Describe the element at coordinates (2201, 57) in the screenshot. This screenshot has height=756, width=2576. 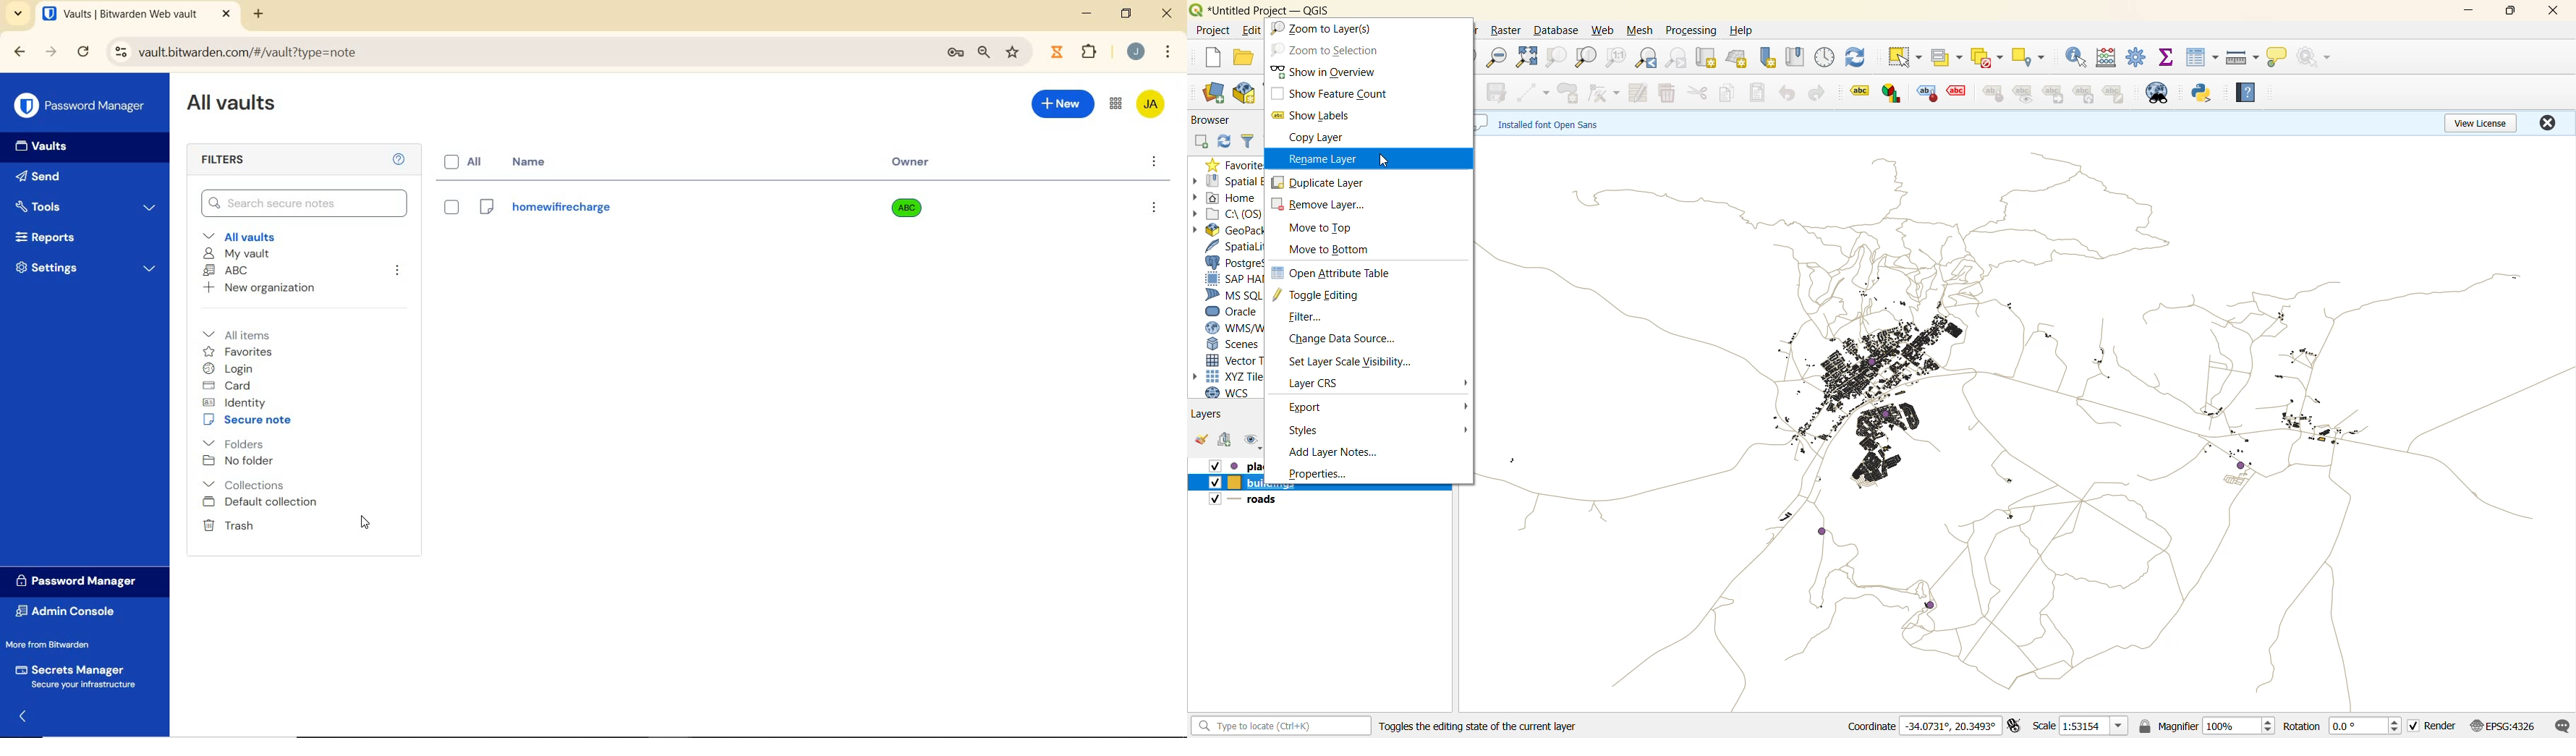
I see `attributes table` at that location.